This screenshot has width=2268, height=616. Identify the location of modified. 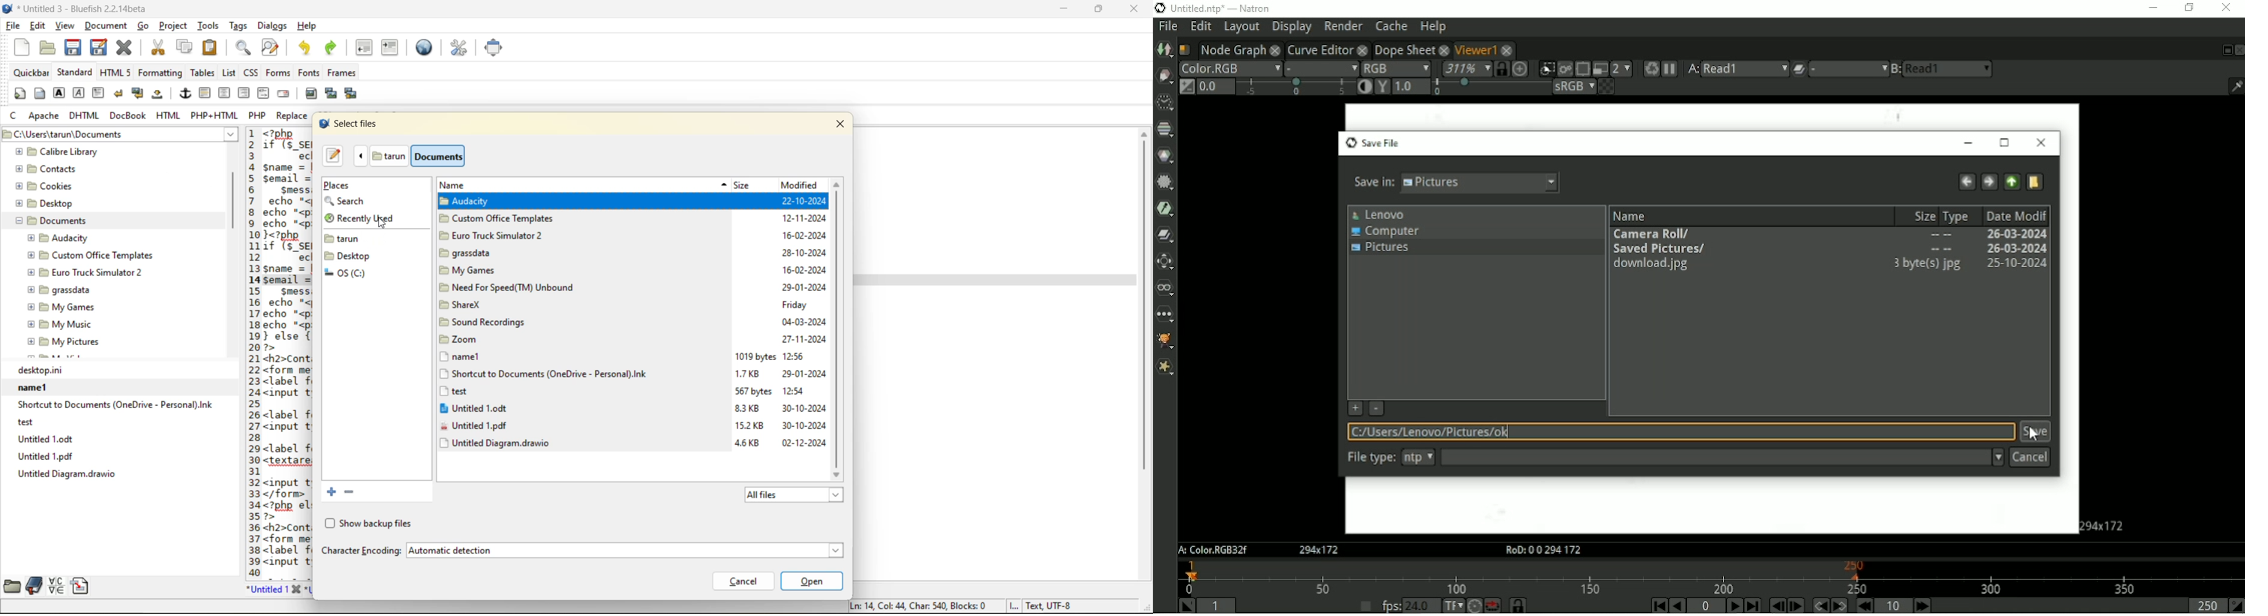
(803, 185).